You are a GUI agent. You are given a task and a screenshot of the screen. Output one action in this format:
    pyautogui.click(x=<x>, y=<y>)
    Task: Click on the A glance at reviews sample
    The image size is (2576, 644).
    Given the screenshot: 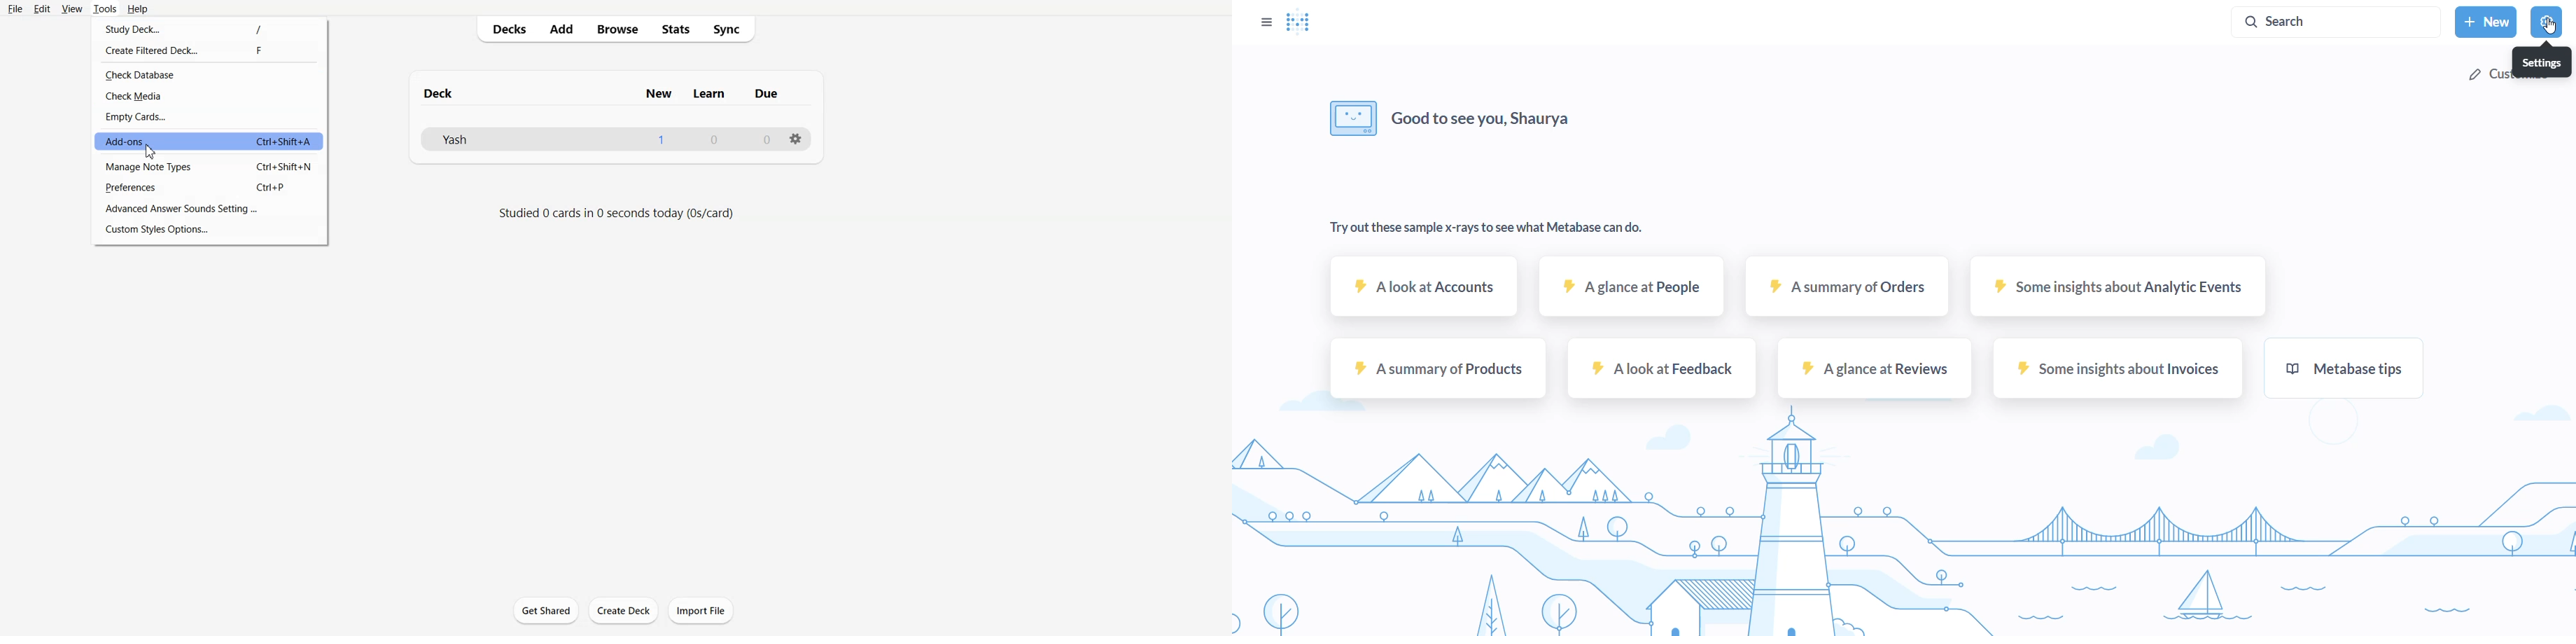 What is the action you would take?
    pyautogui.click(x=1877, y=373)
    